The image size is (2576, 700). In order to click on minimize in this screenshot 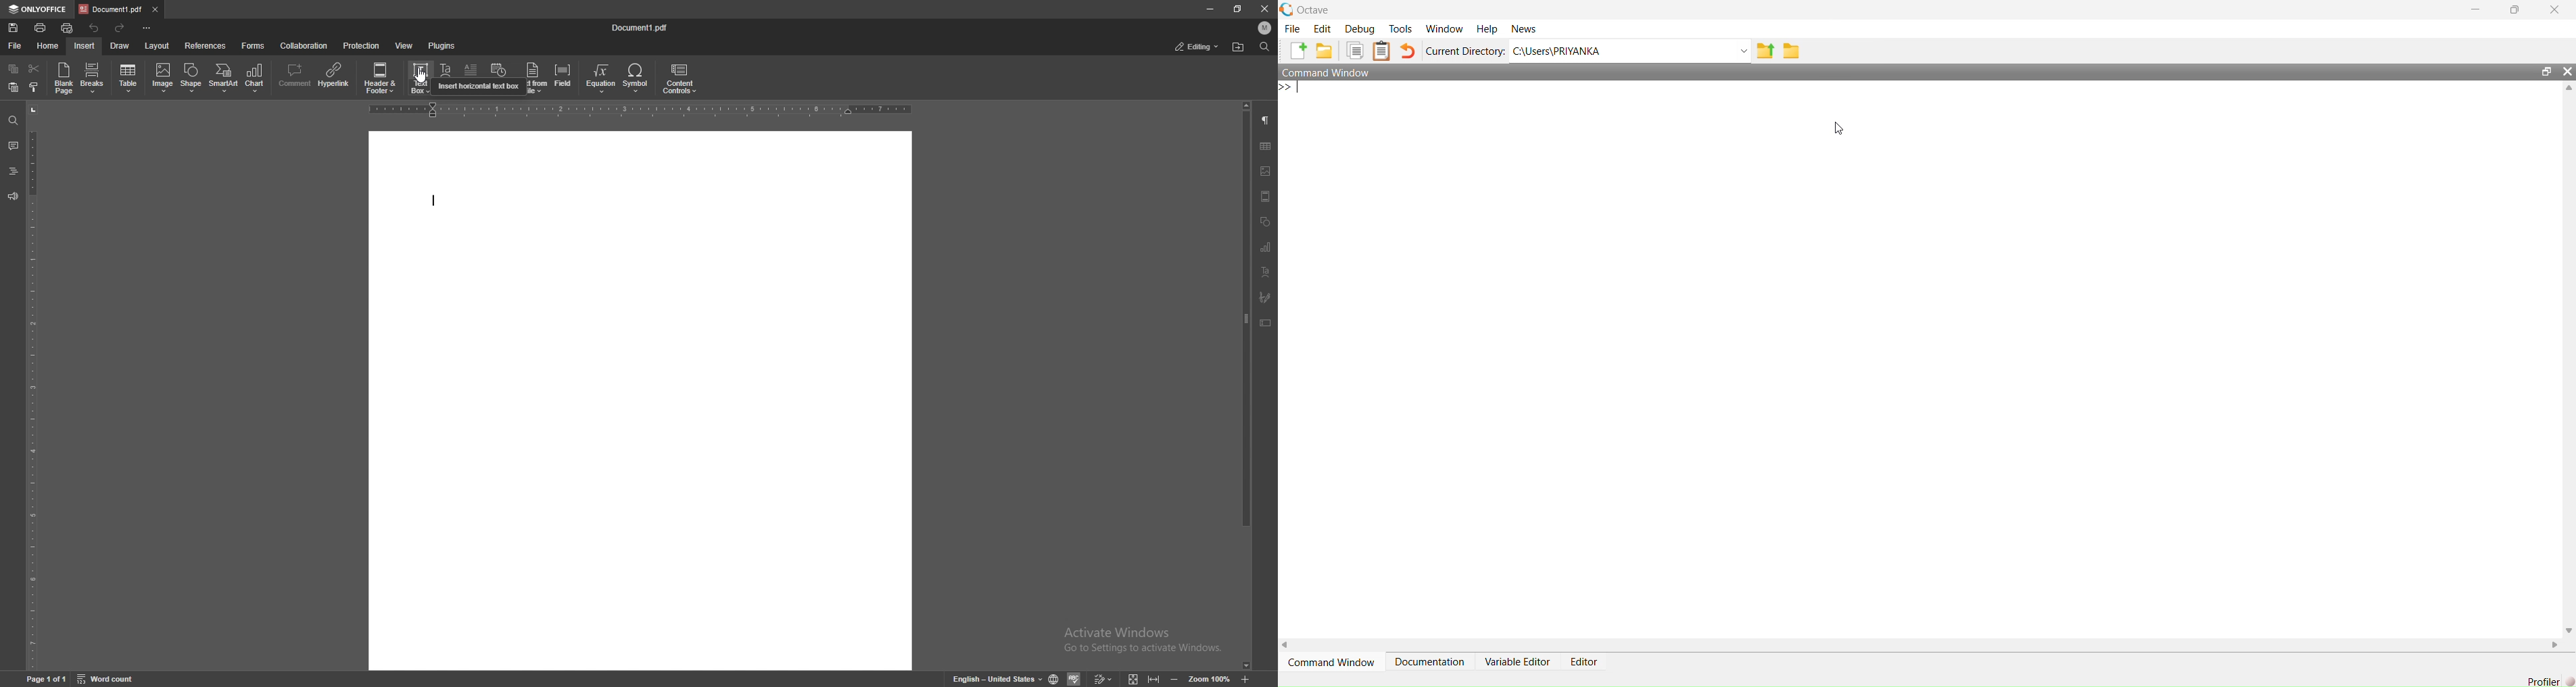, I will do `click(1210, 9)`.